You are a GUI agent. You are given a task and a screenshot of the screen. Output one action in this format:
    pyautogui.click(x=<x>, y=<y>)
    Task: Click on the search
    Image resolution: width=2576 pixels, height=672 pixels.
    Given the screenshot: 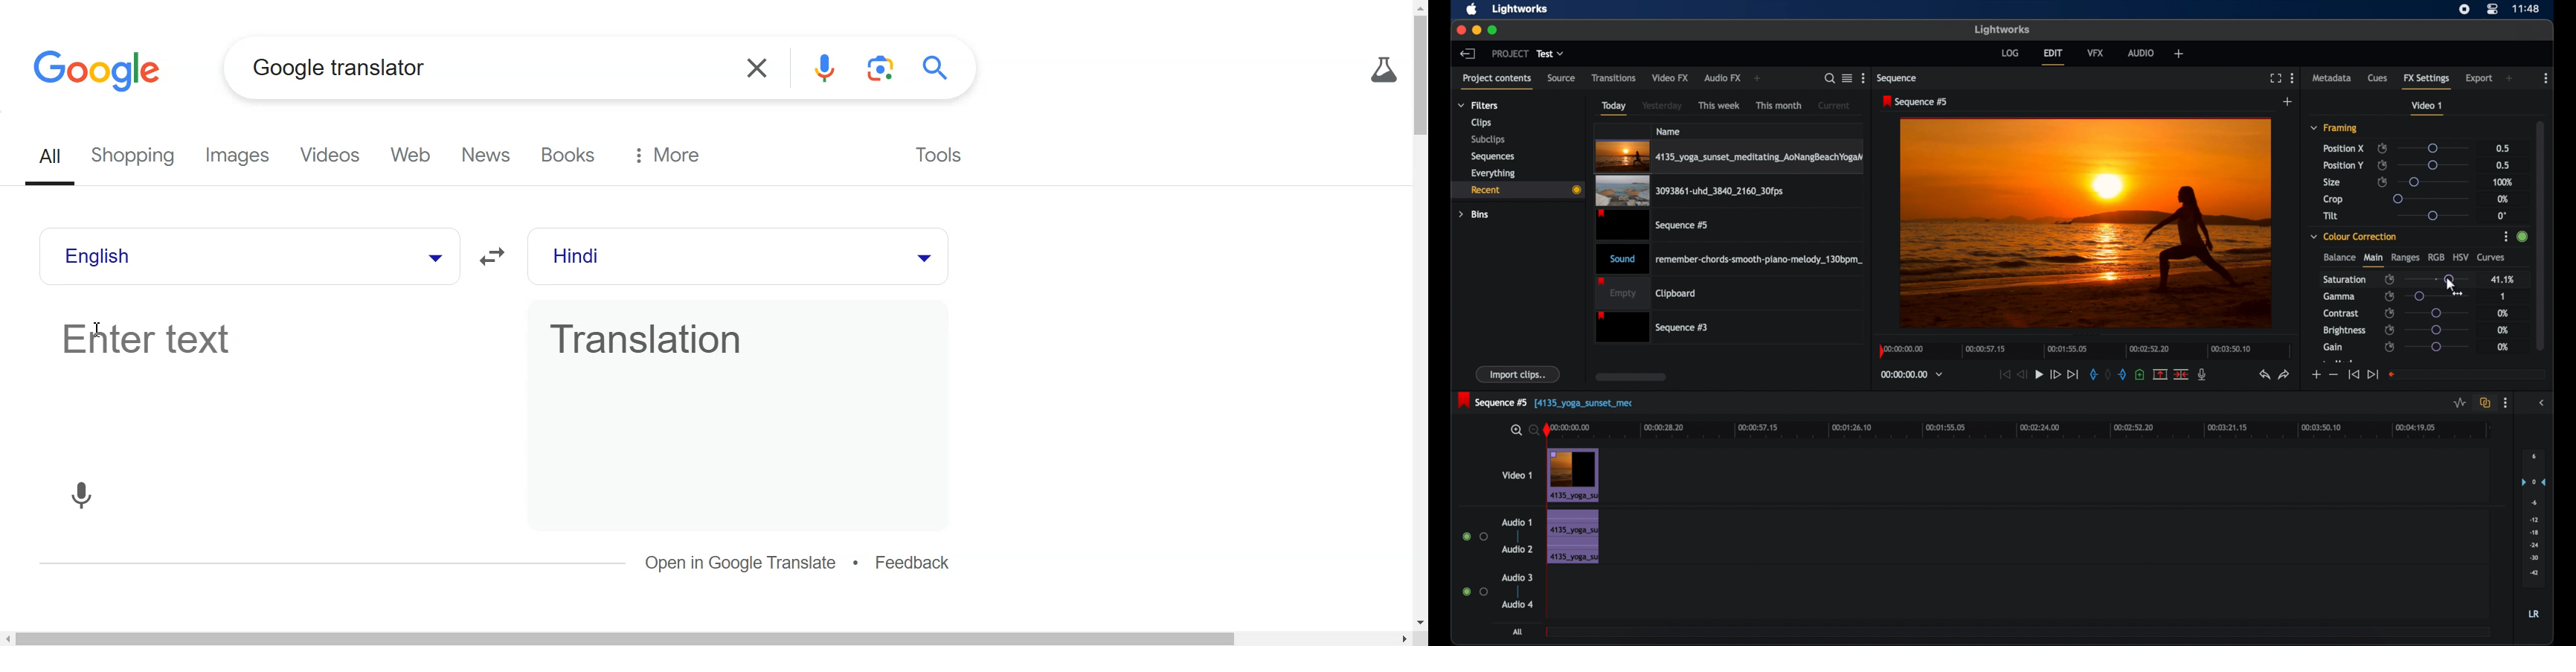 What is the action you would take?
    pyautogui.click(x=1830, y=78)
    